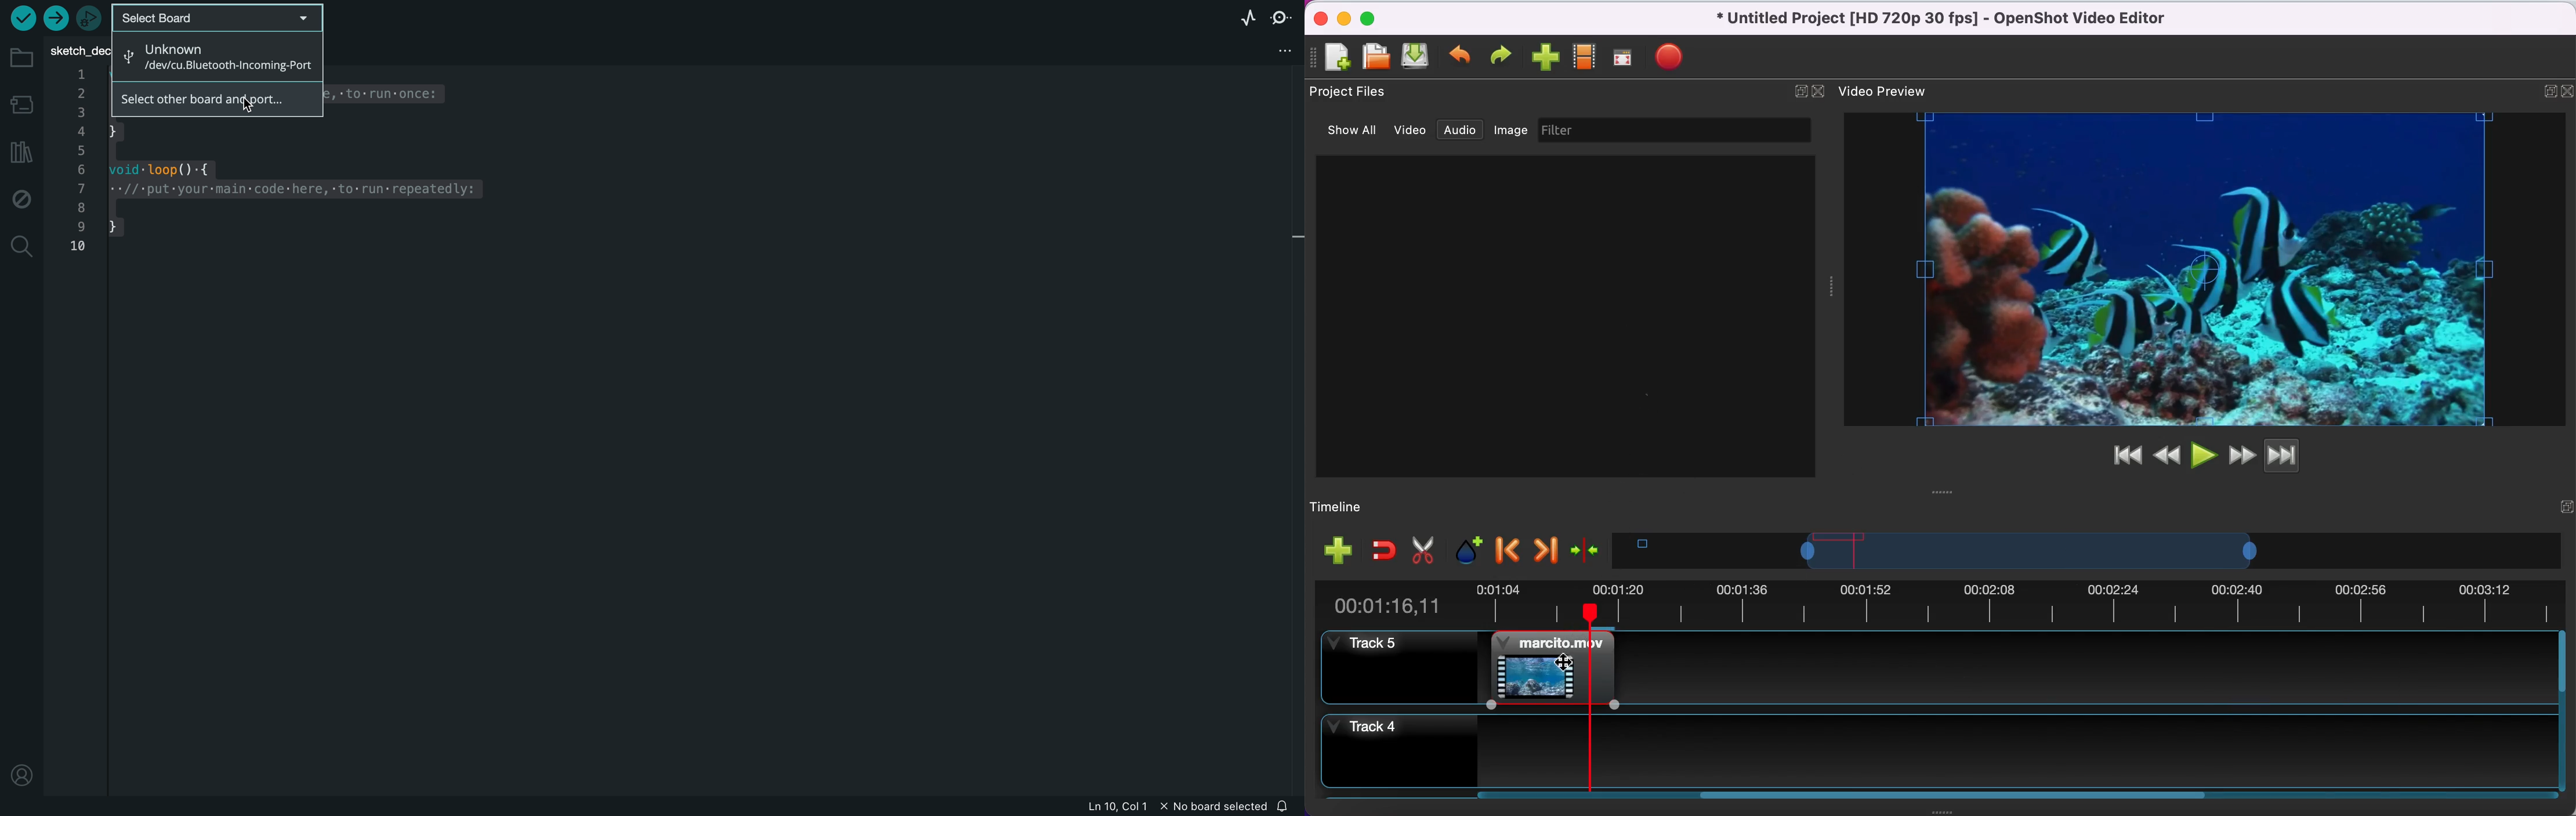 Image resolution: width=2576 pixels, height=840 pixels. I want to click on full screen, so click(1626, 57).